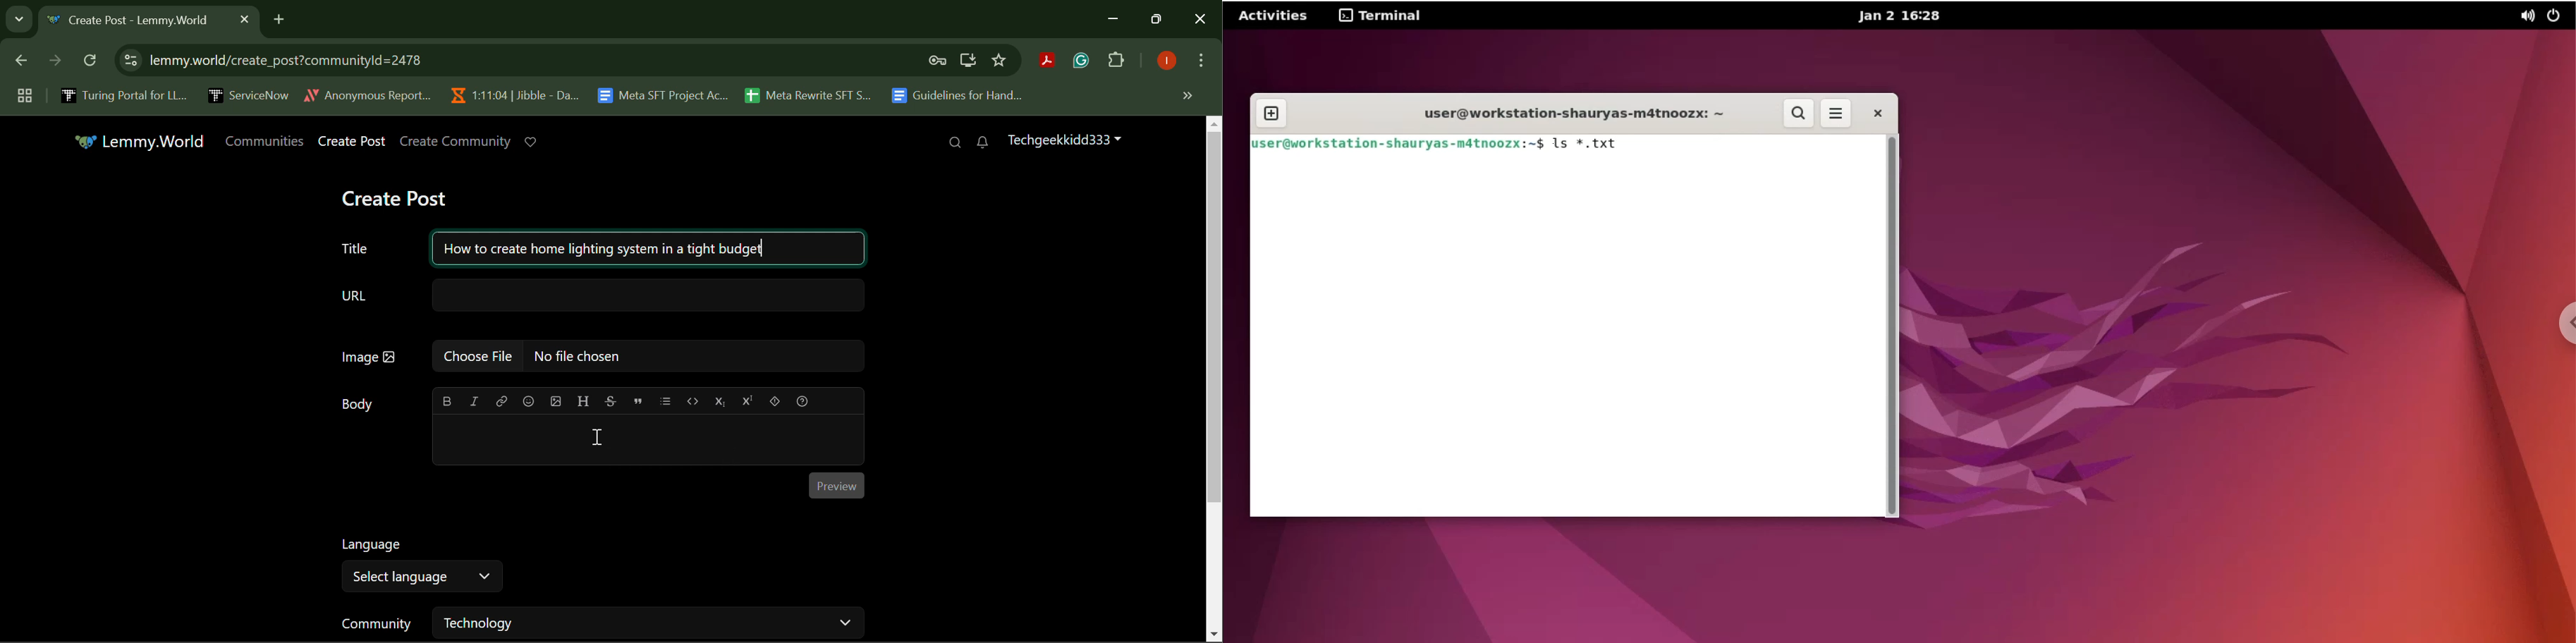 This screenshot has width=2576, height=644. Describe the element at coordinates (456, 142) in the screenshot. I see `Create Community` at that location.